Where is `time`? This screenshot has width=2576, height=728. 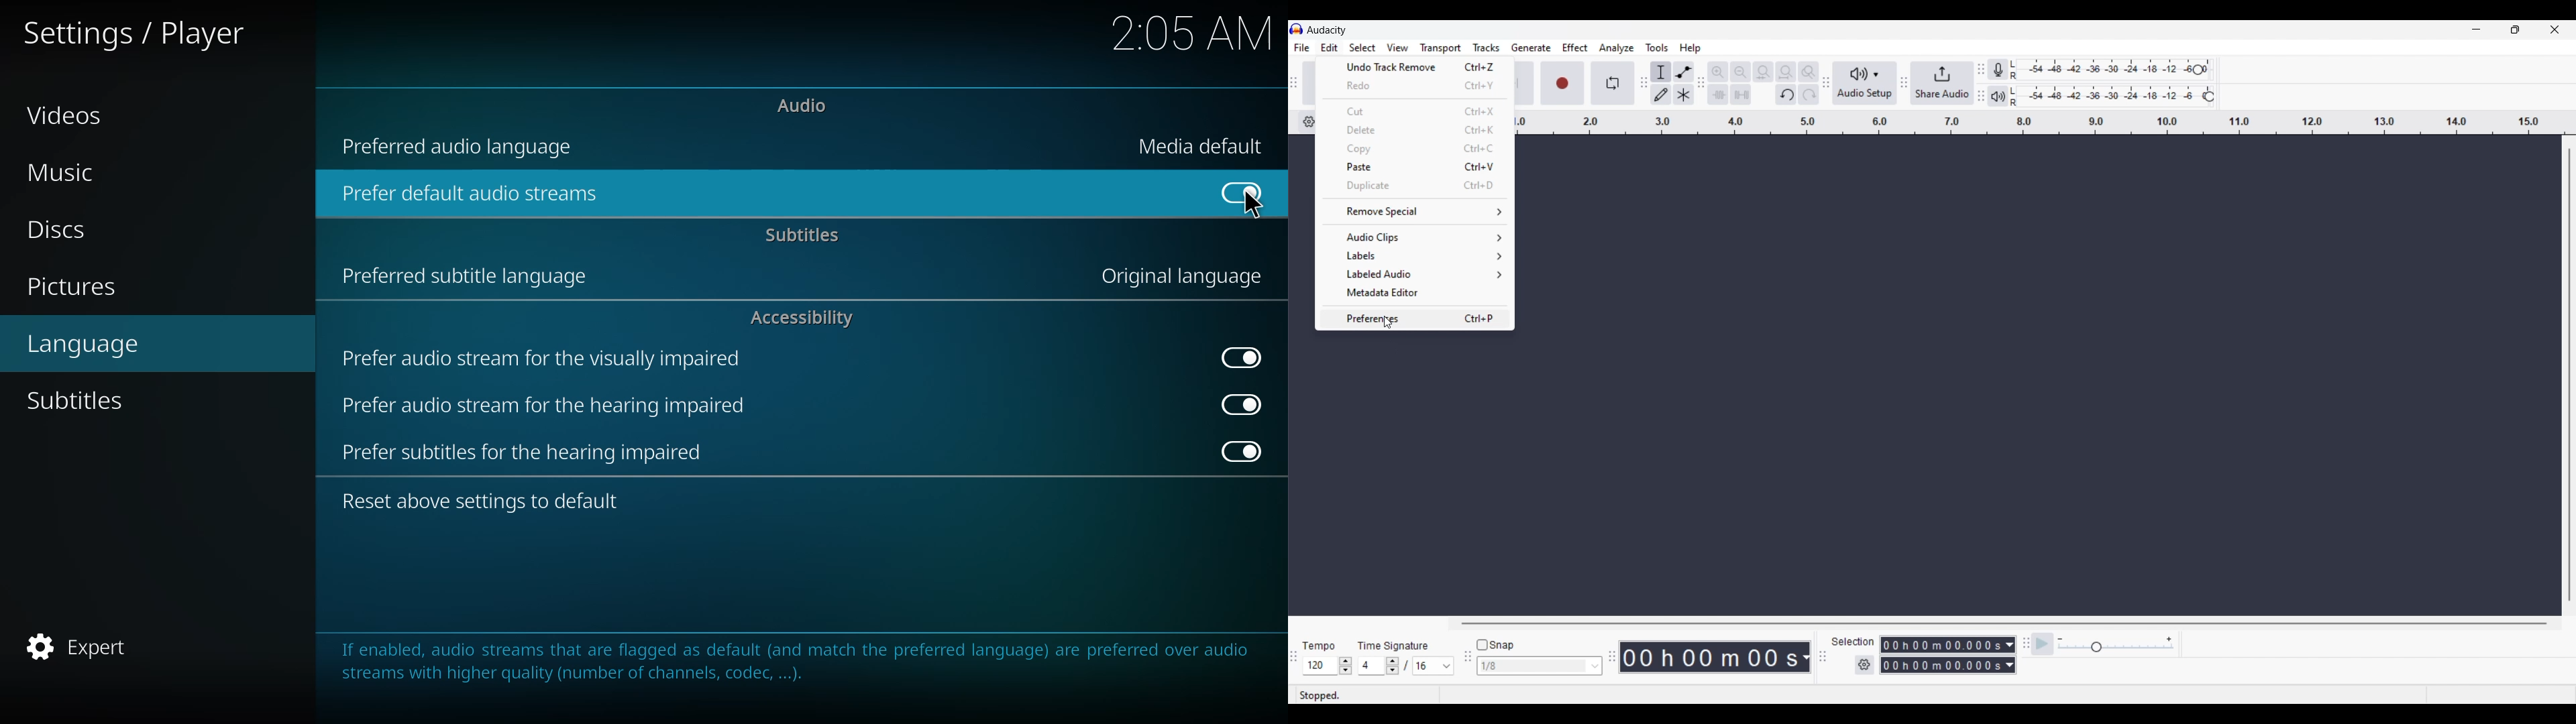 time is located at coordinates (1192, 33).